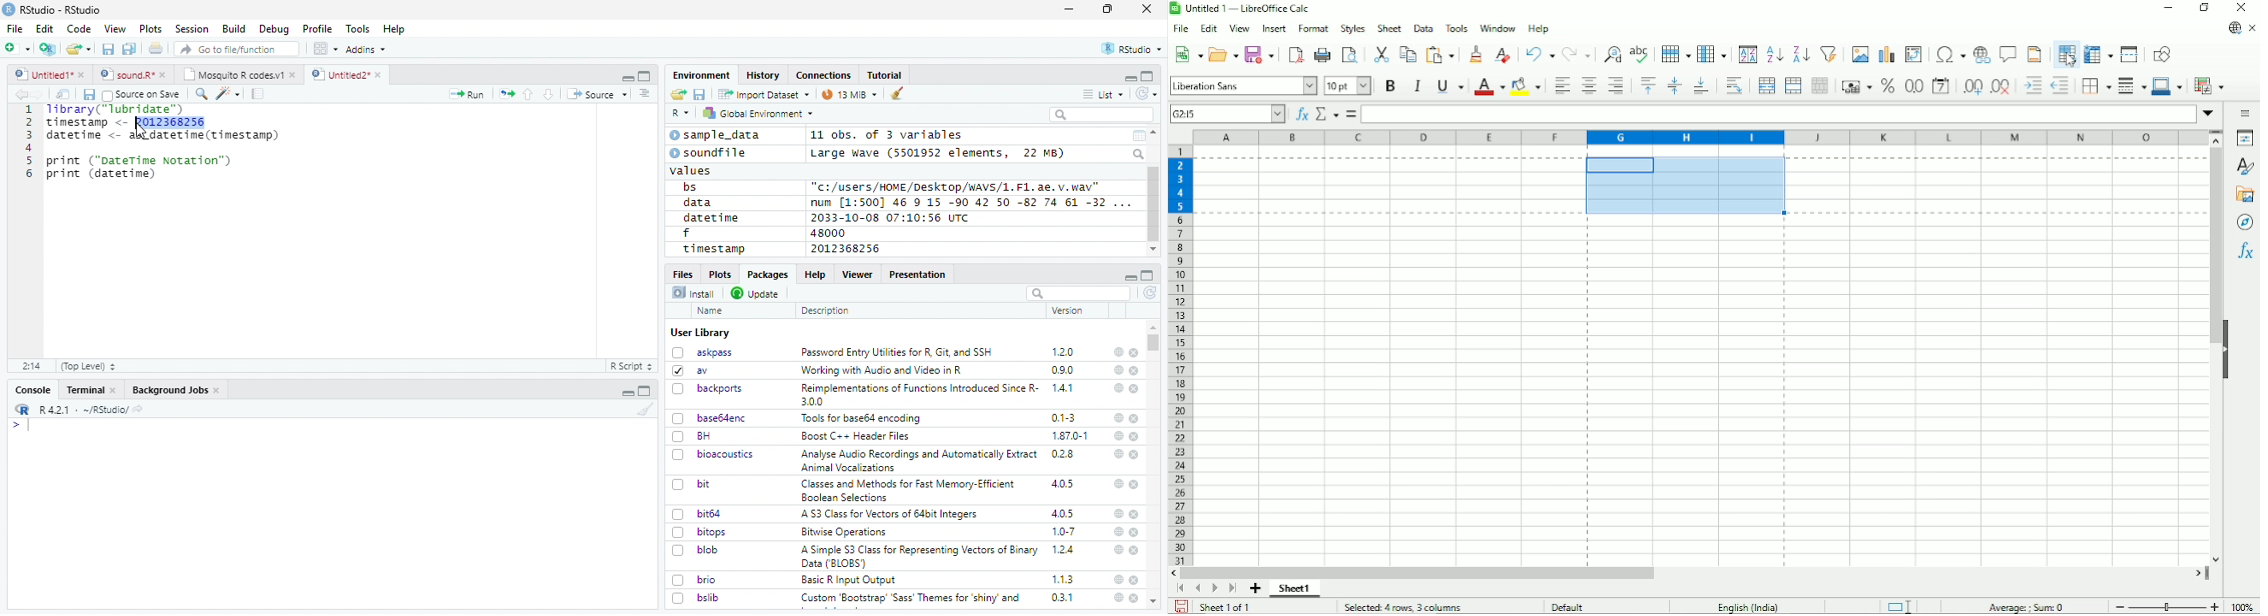  Describe the element at coordinates (49, 75) in the screenshot. I see `Untitled1*` at that location.